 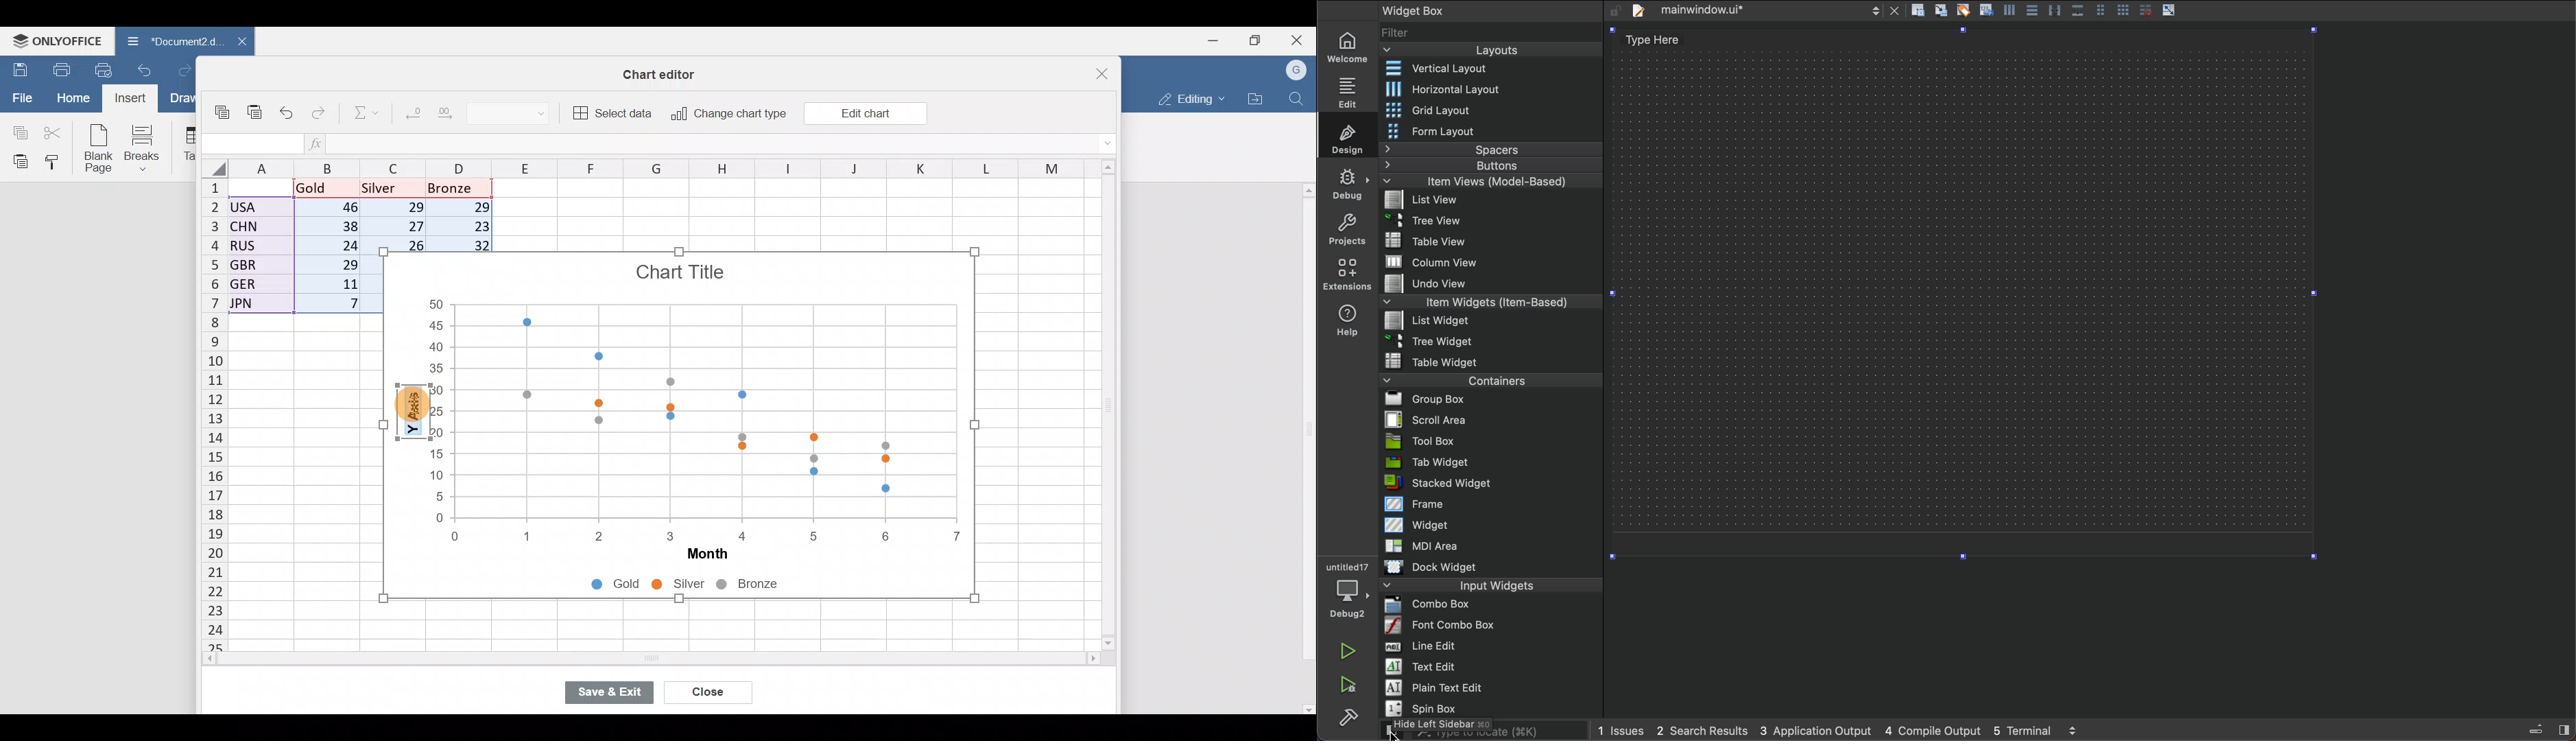 I want to click on Save & exit, so click(x=614, y=689).